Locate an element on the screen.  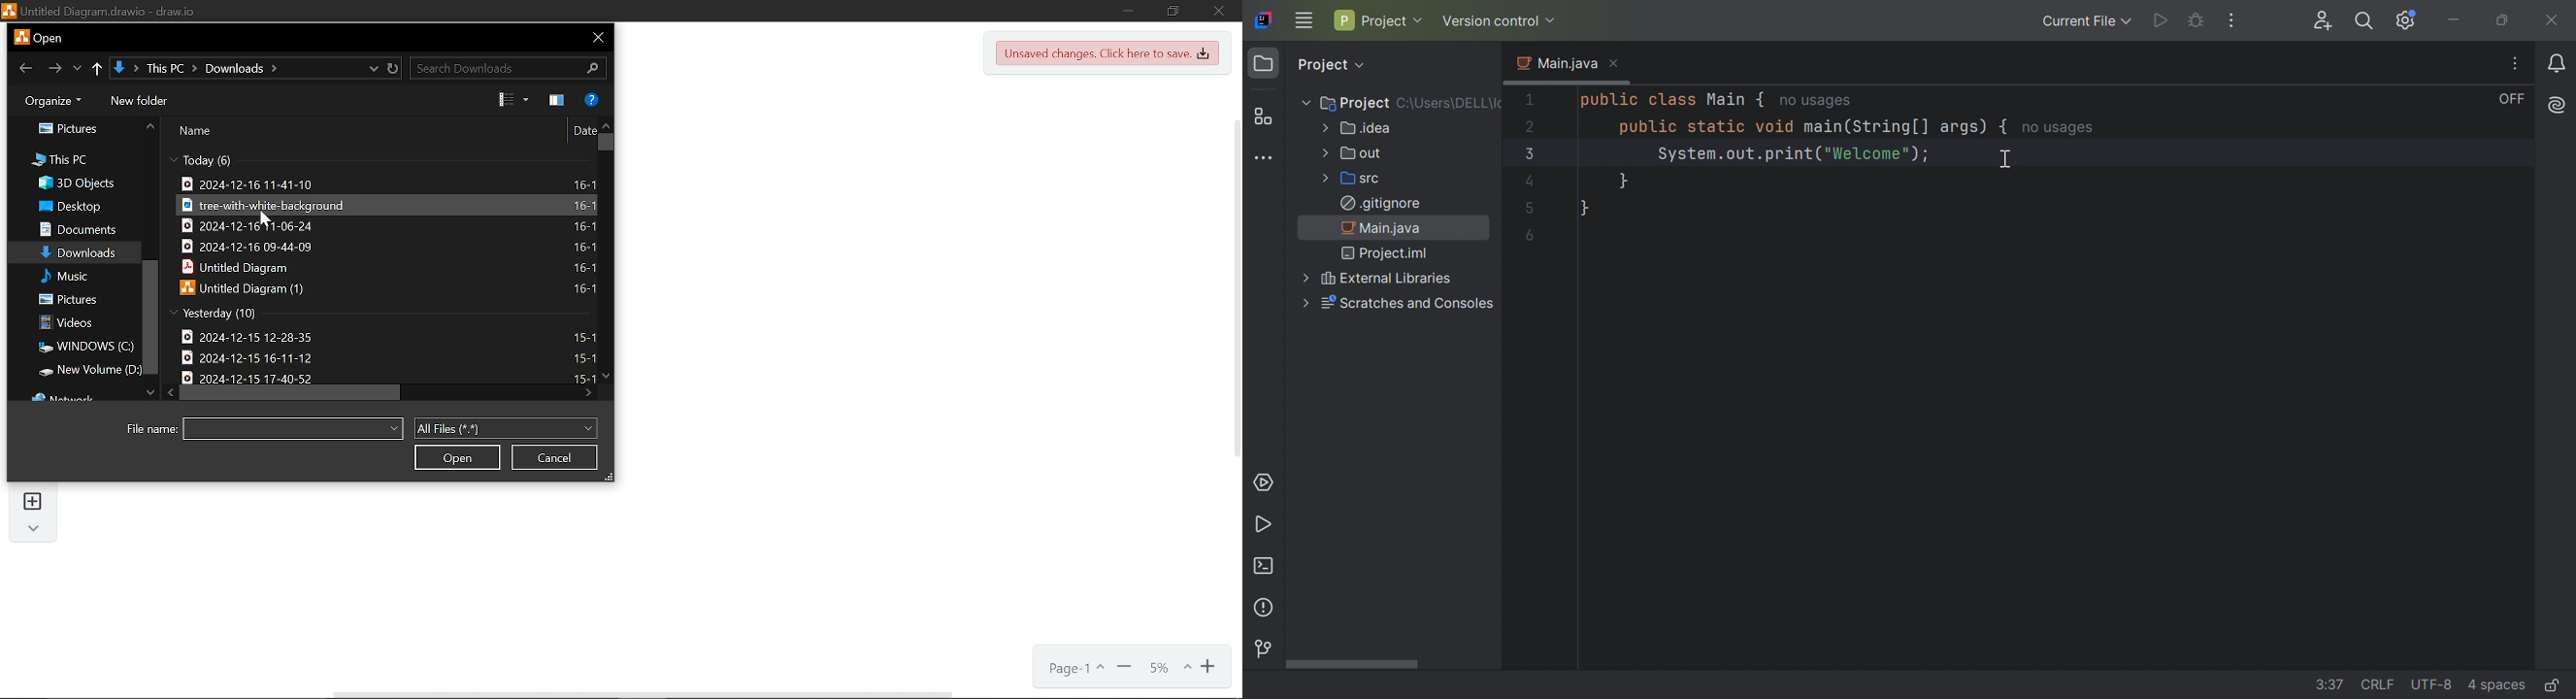
pictures is located at coordinates (68, 301).